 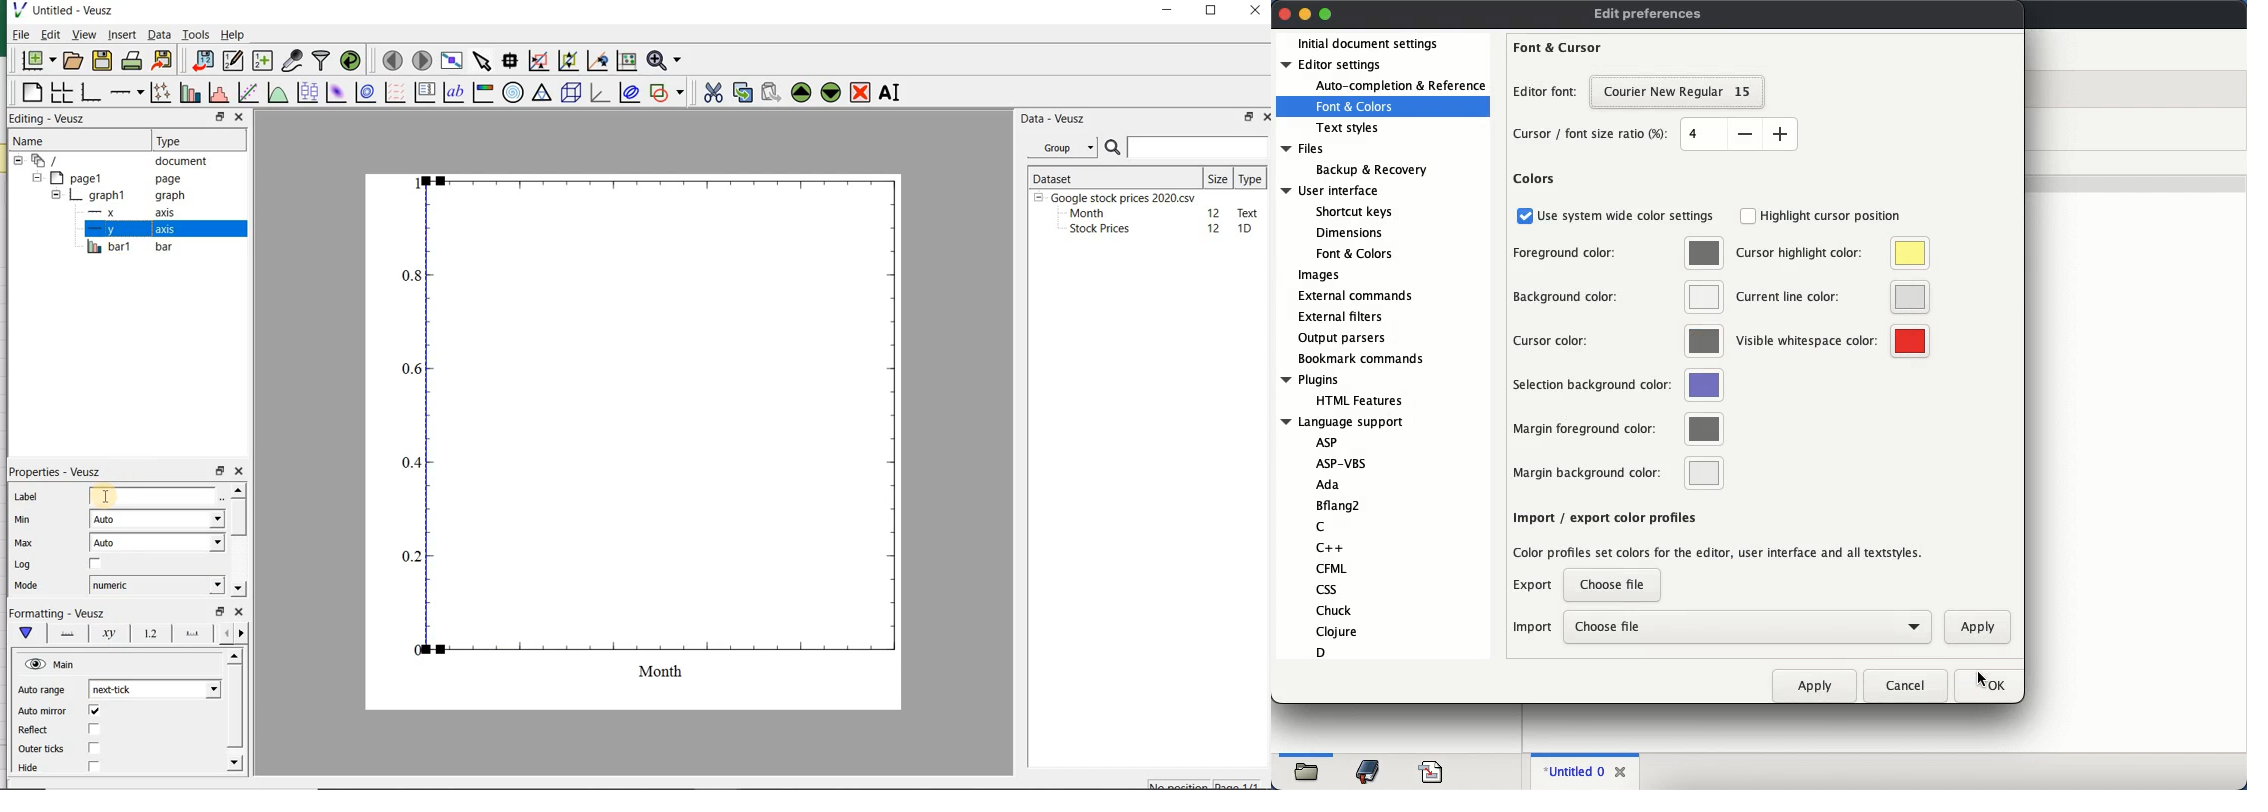 What do you see at coordinates (1831, 253) in the screenshot?
I see `cursor highlight color` at bounding box center [1831, 253].